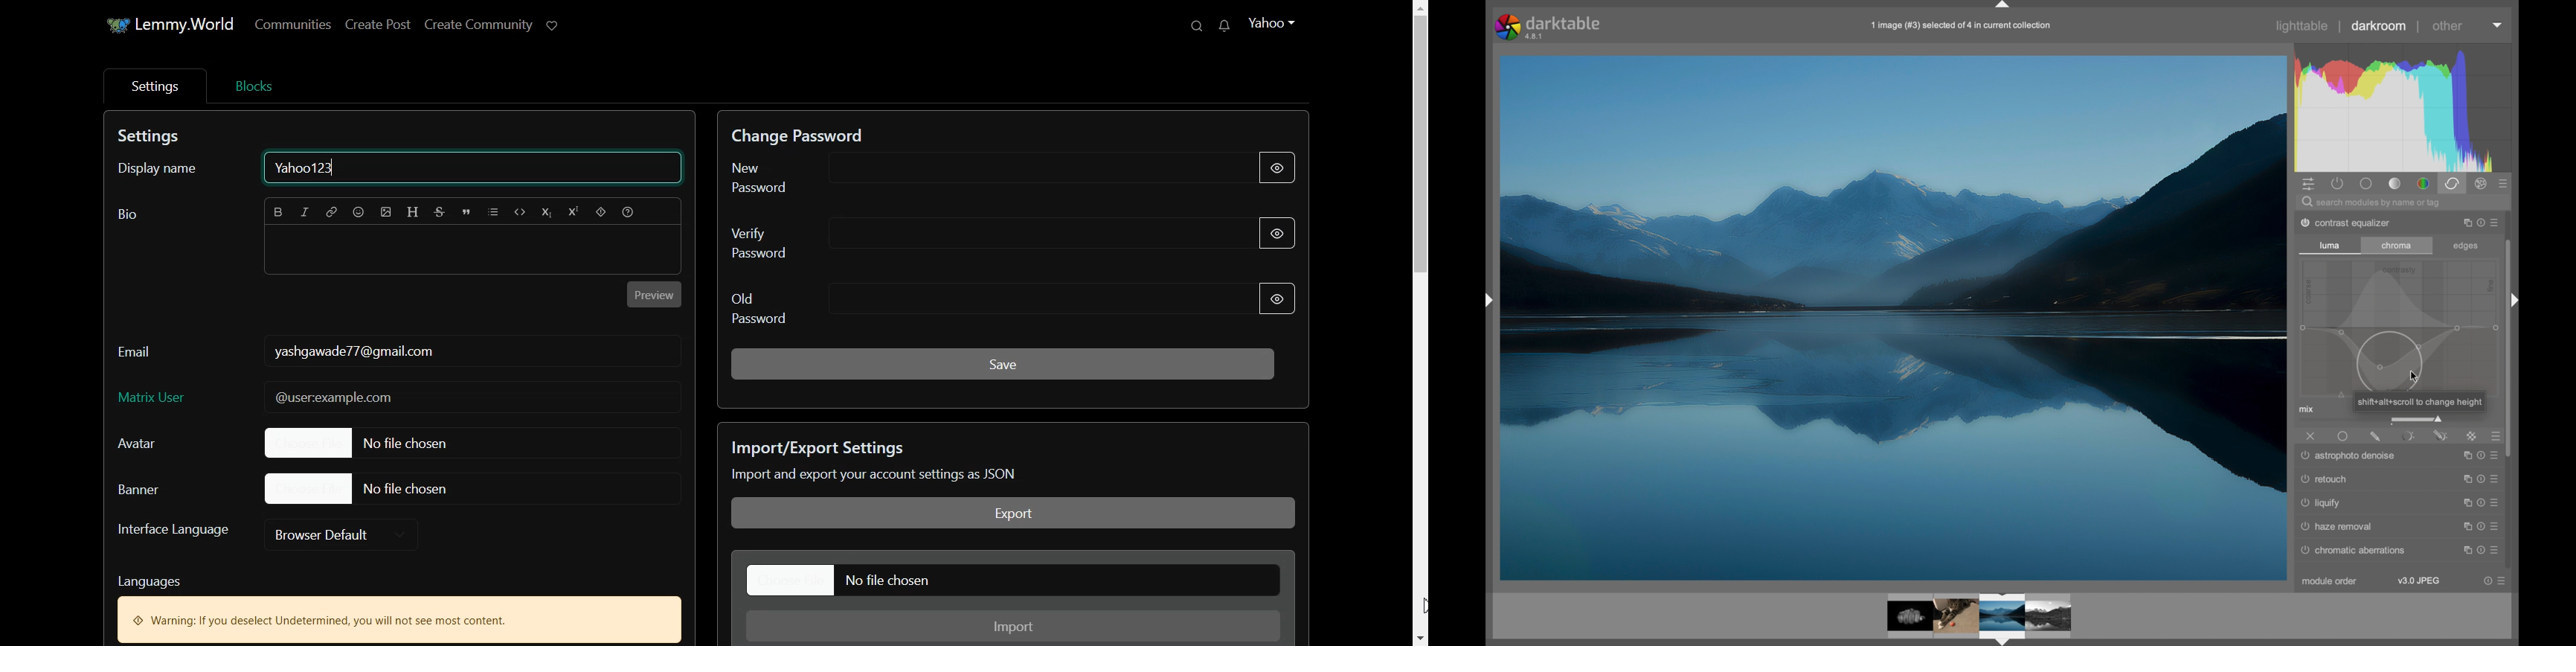 The height and width of the screenshot is (672, 2576). I want to click on v3.0 jpeg, so click(2419, 581).